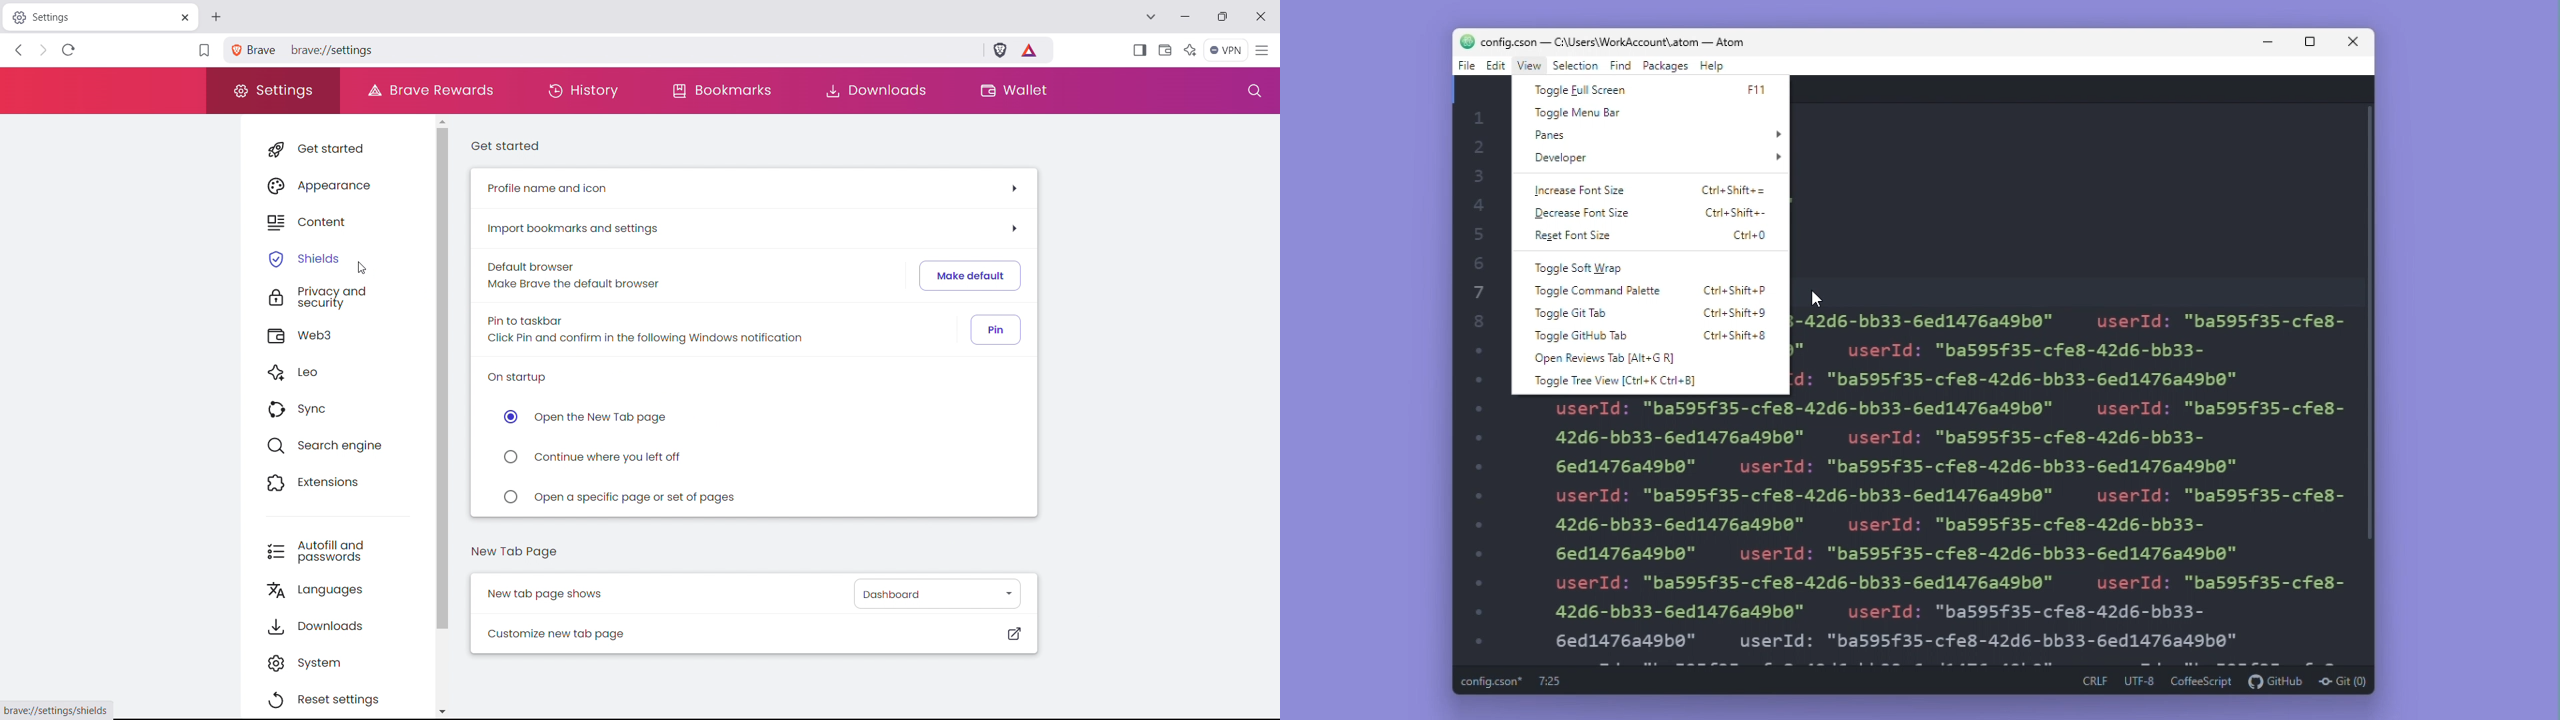  What do you see at coordinates (754, 633) in the screenshot?
I see `customize new tab page` at bounding box center [754, 633].